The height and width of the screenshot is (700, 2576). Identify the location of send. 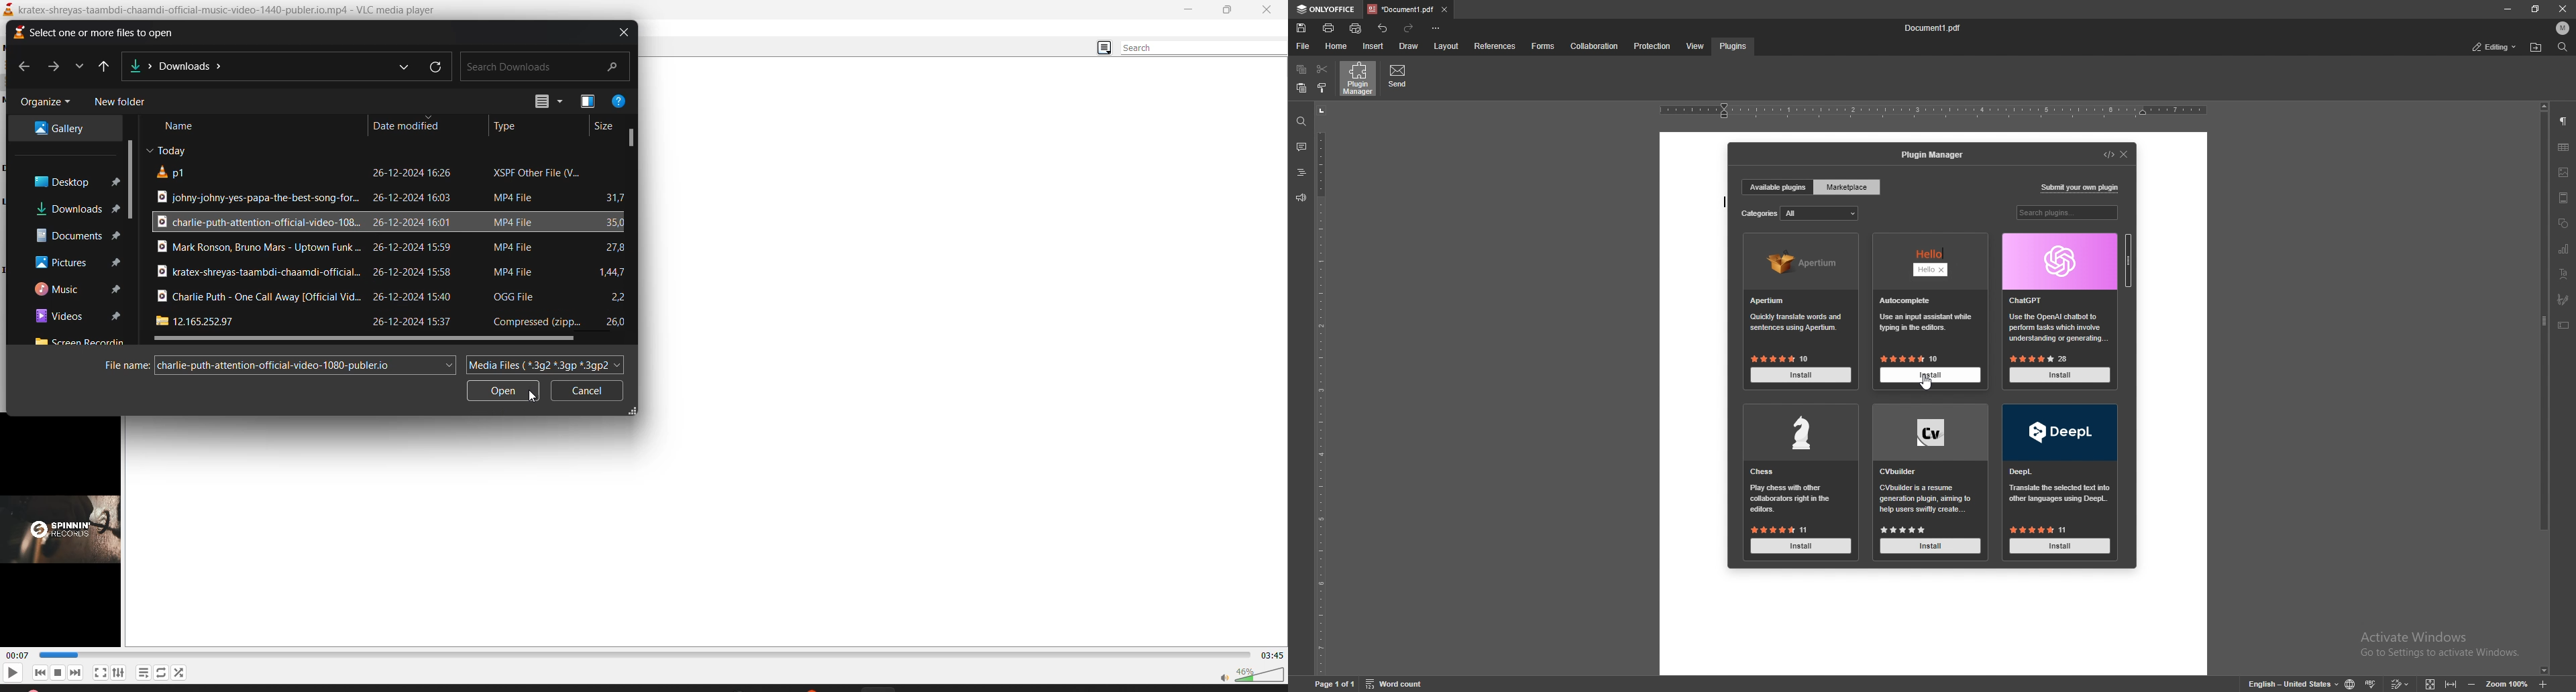
(1400, 74).